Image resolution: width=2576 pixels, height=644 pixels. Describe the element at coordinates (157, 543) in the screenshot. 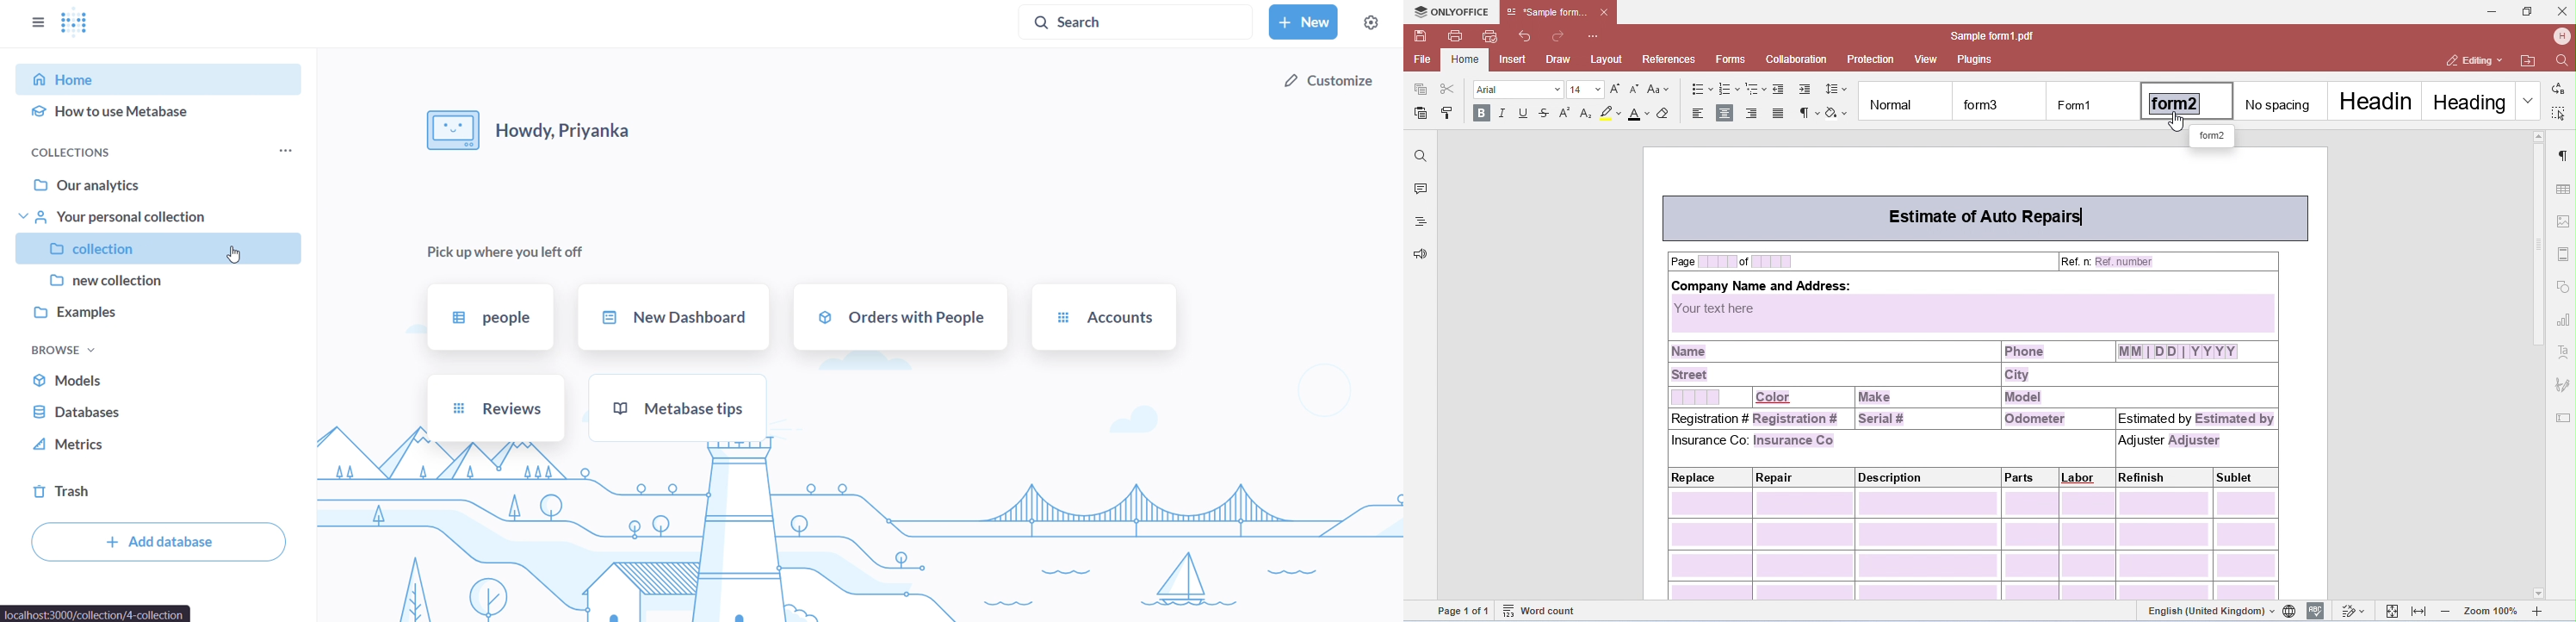

I see `add database` at that location.